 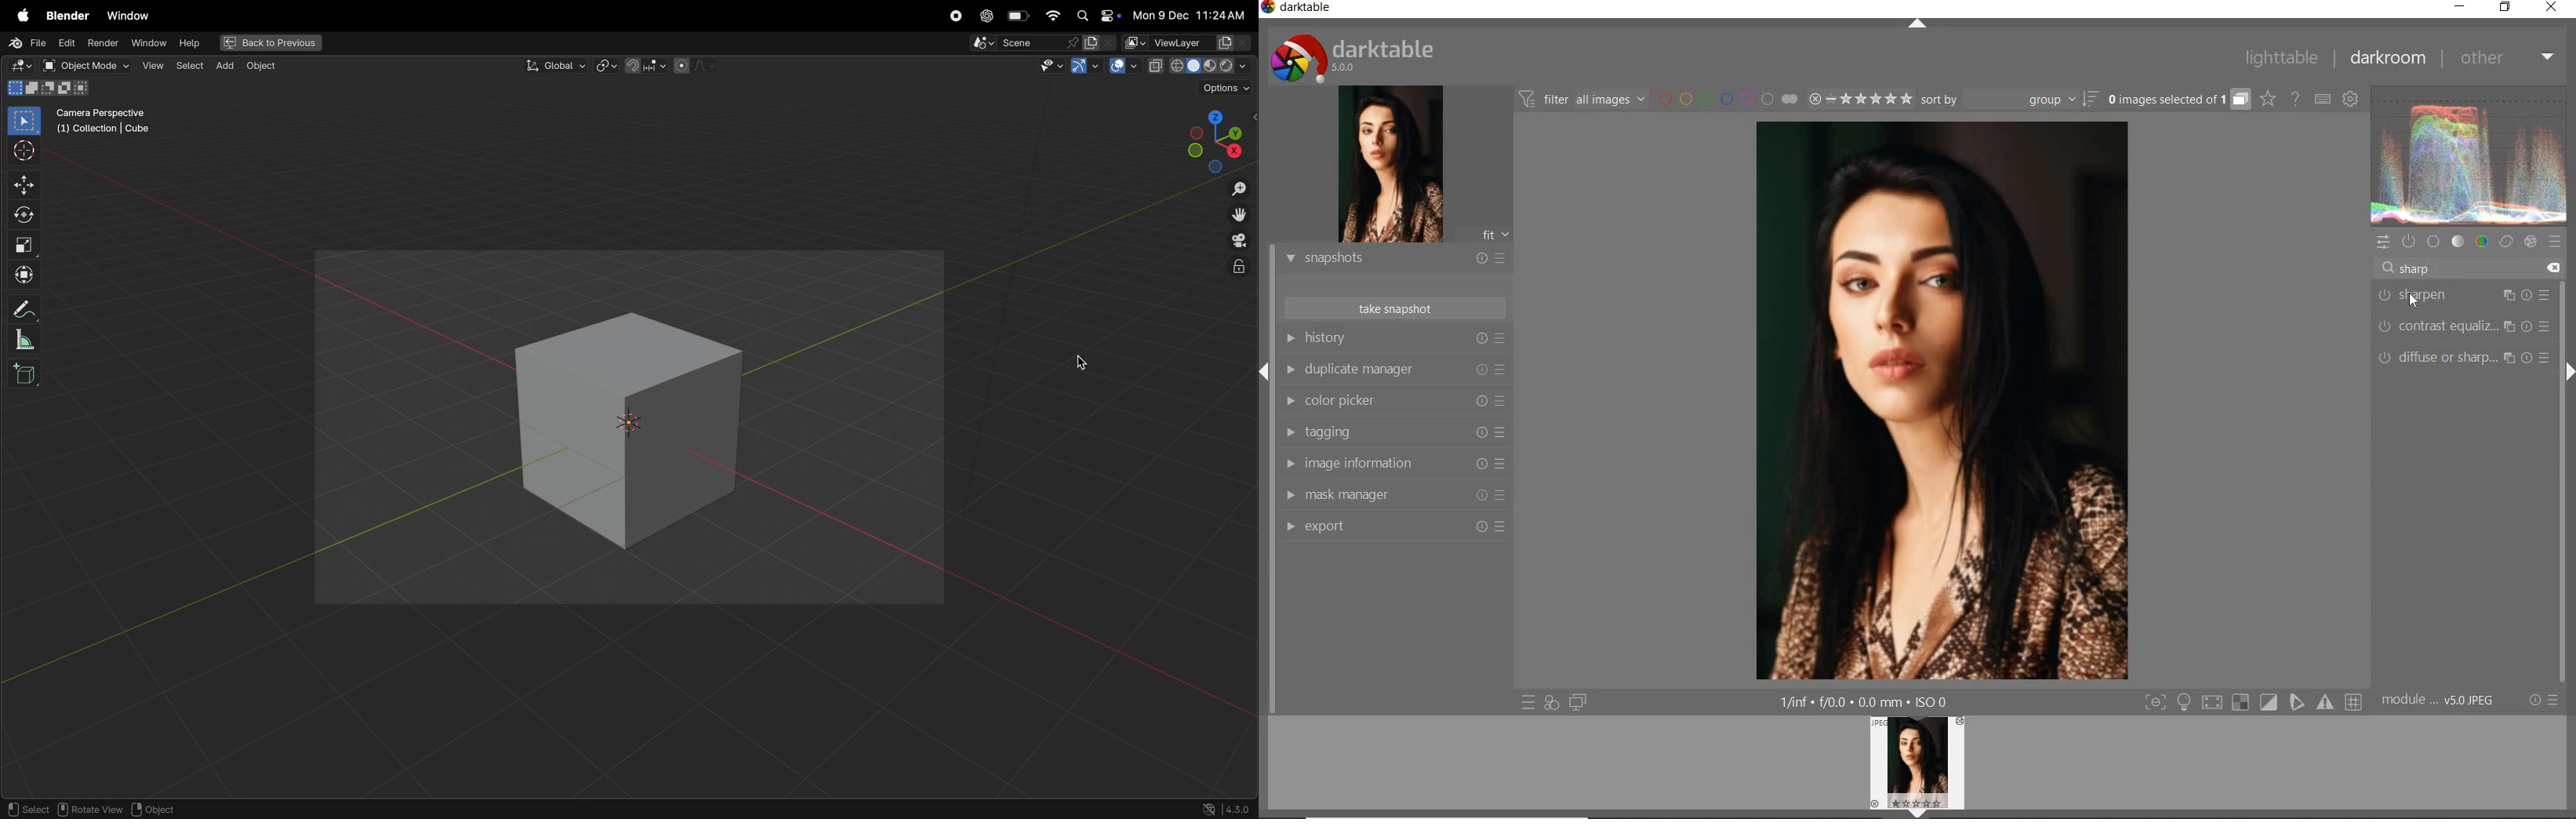 I want to click on enable online help, so click(x=2295, y=100).